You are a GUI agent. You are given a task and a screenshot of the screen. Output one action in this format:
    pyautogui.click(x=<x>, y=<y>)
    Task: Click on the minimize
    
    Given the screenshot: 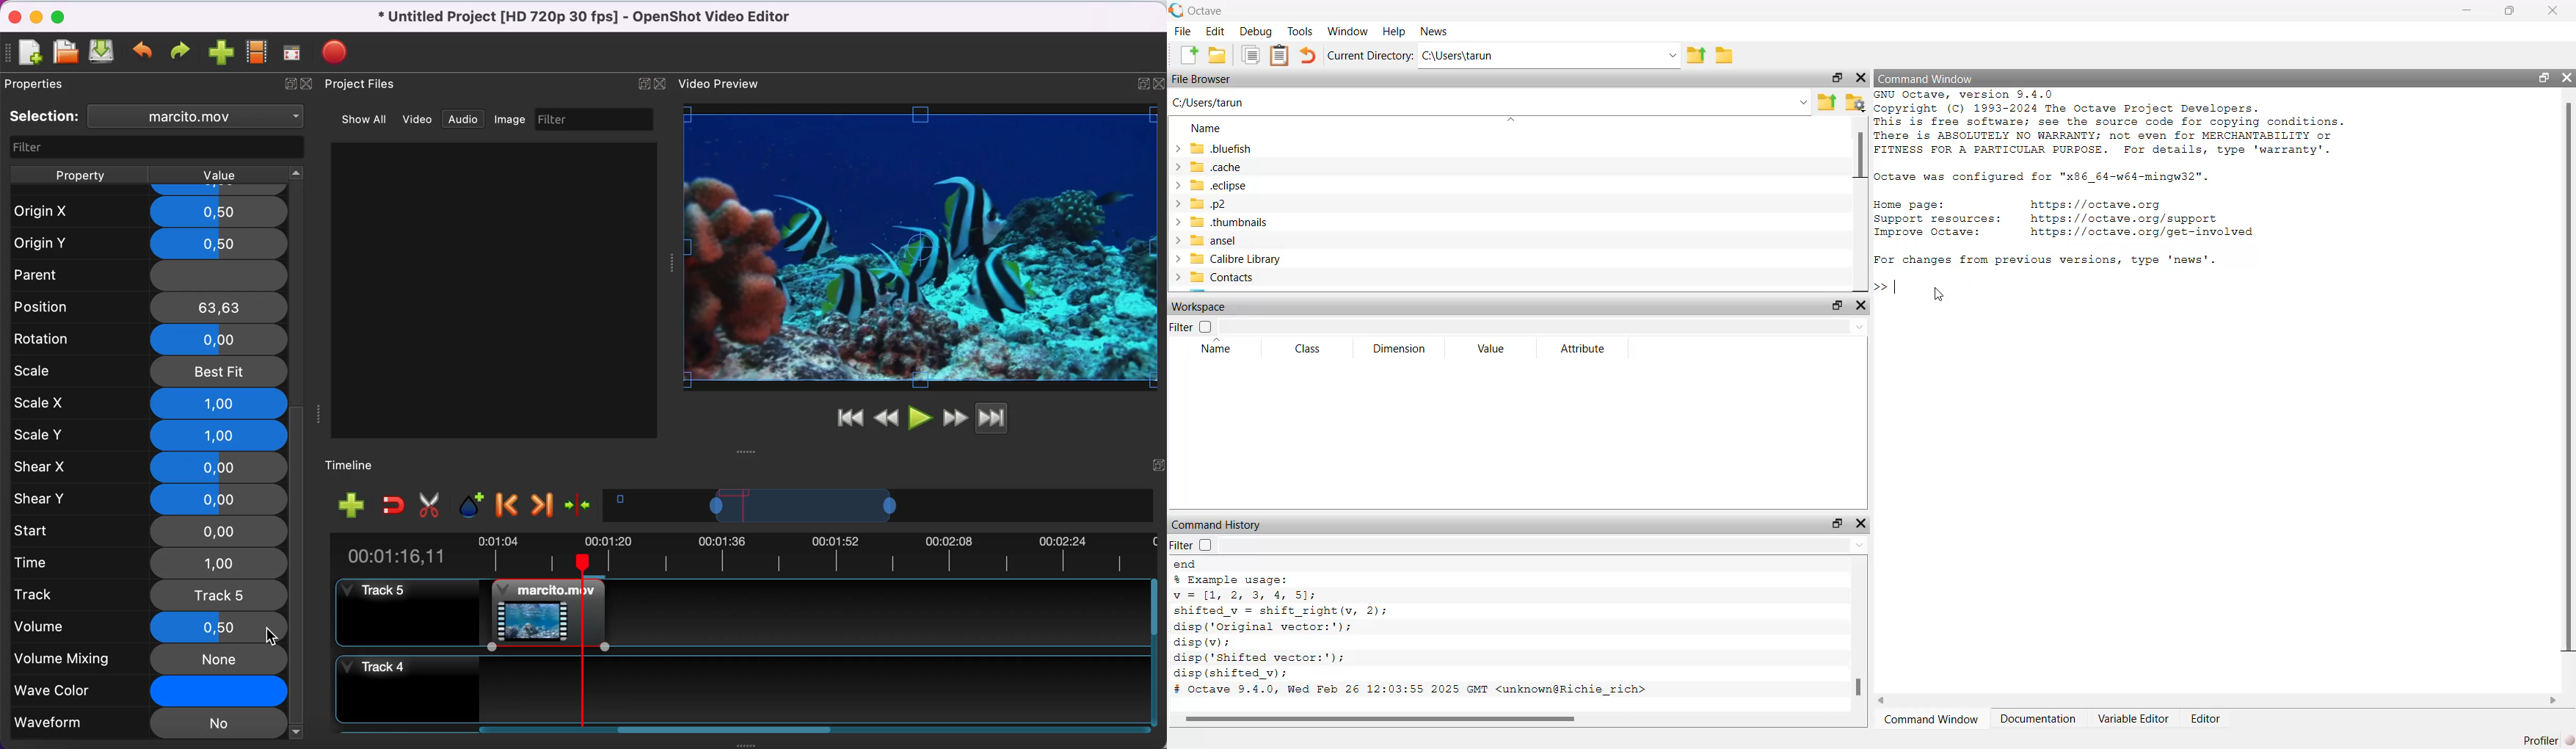 What is the action you would take?
    pyautogui.click(x=2467, y=10)
    